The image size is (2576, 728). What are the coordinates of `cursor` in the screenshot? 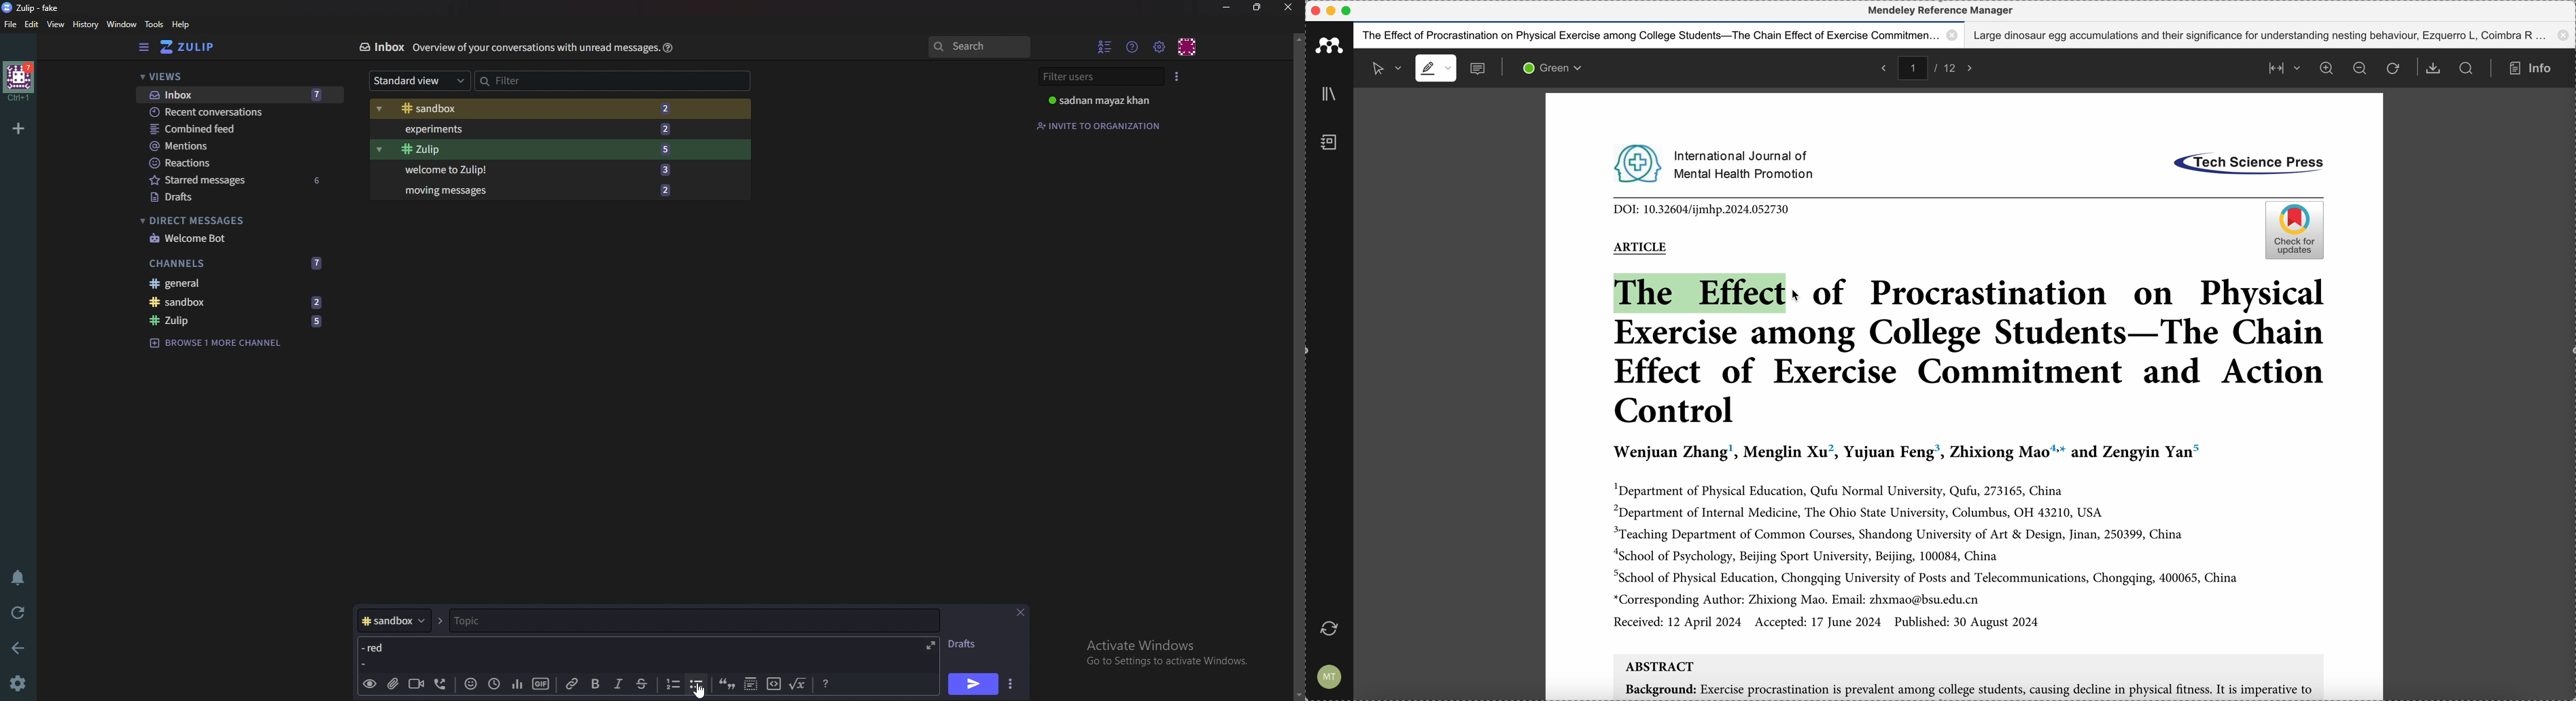 It's located at (1794, 295).